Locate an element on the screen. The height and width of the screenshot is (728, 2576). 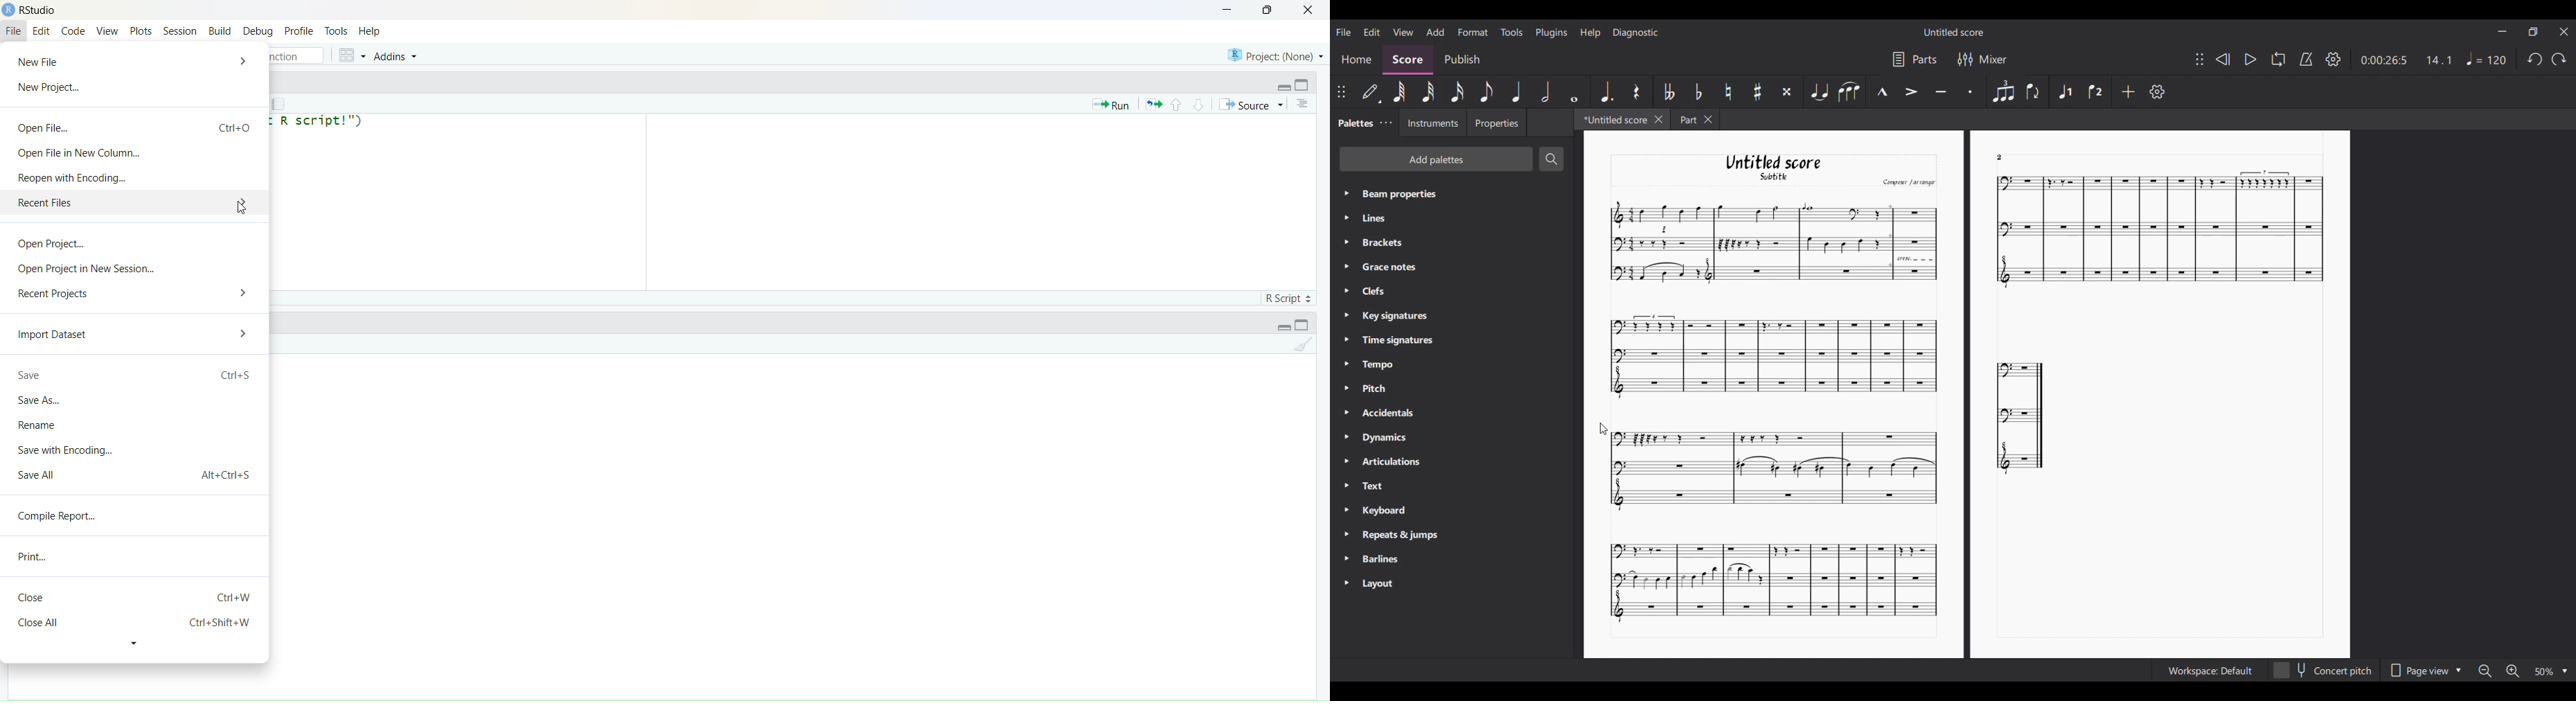
Go to previous section/chunk (Ctrl + PgUp) is located at coordinates (1175, 103).